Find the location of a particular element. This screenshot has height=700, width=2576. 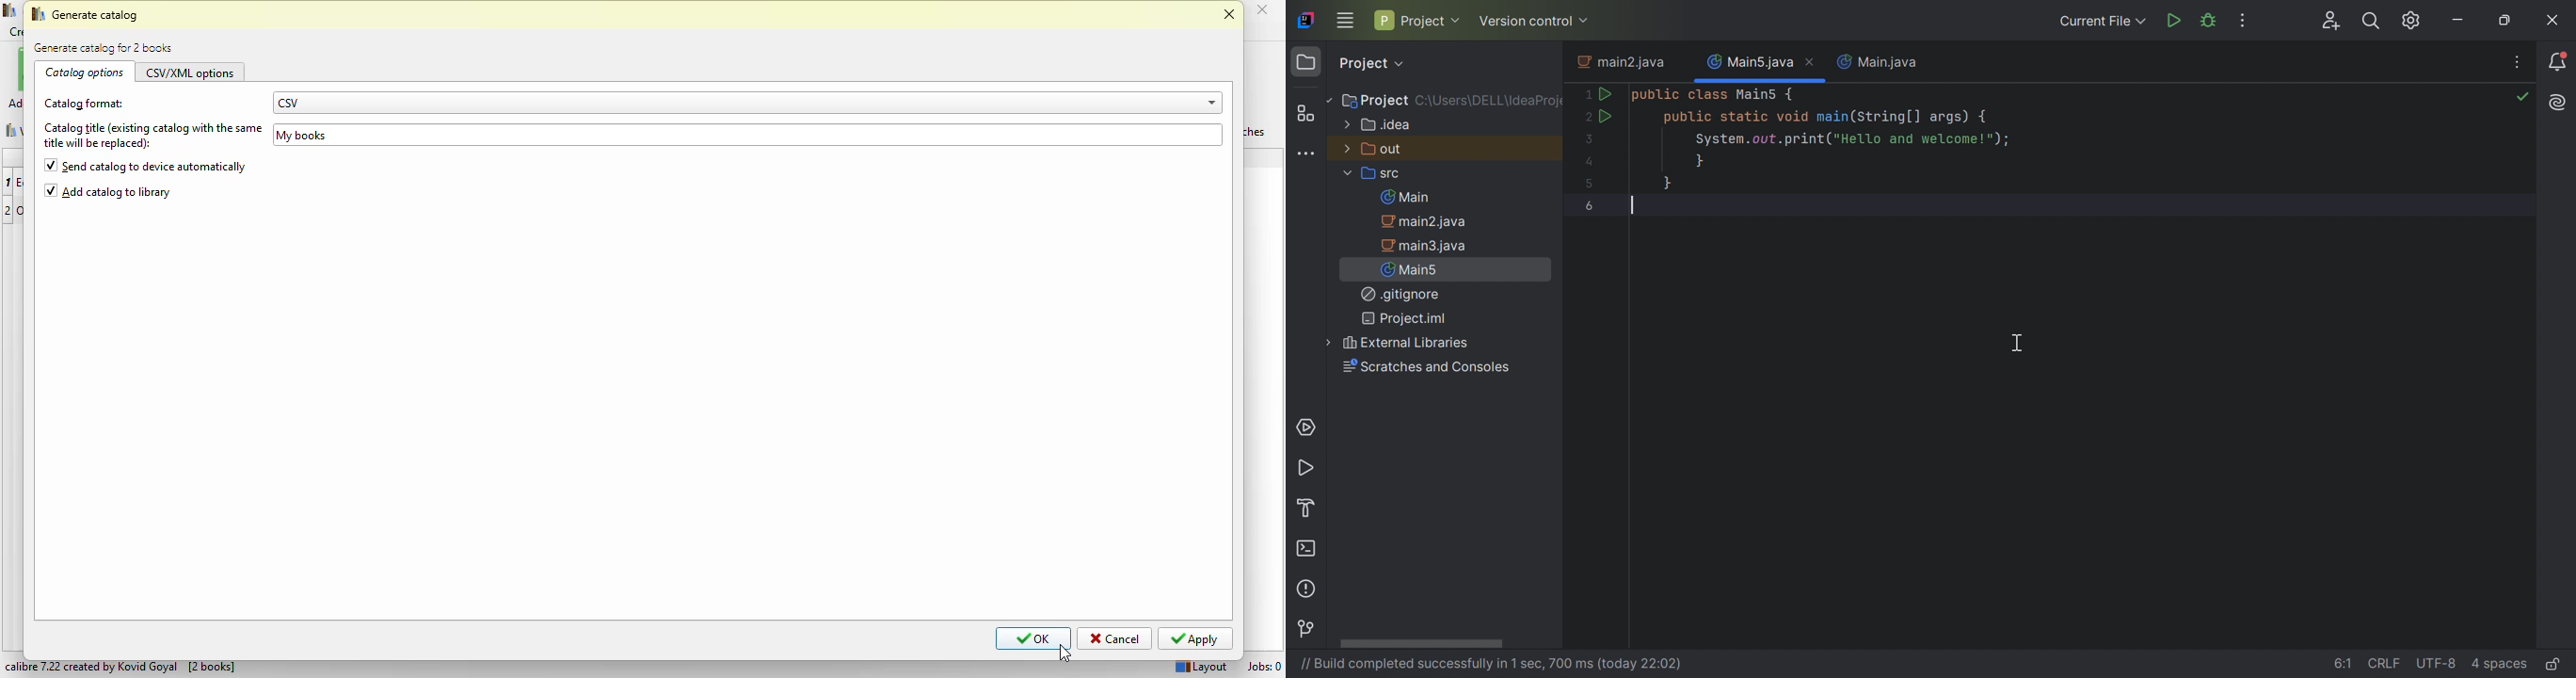

Main5.java is located at coordinates (1750, 60).